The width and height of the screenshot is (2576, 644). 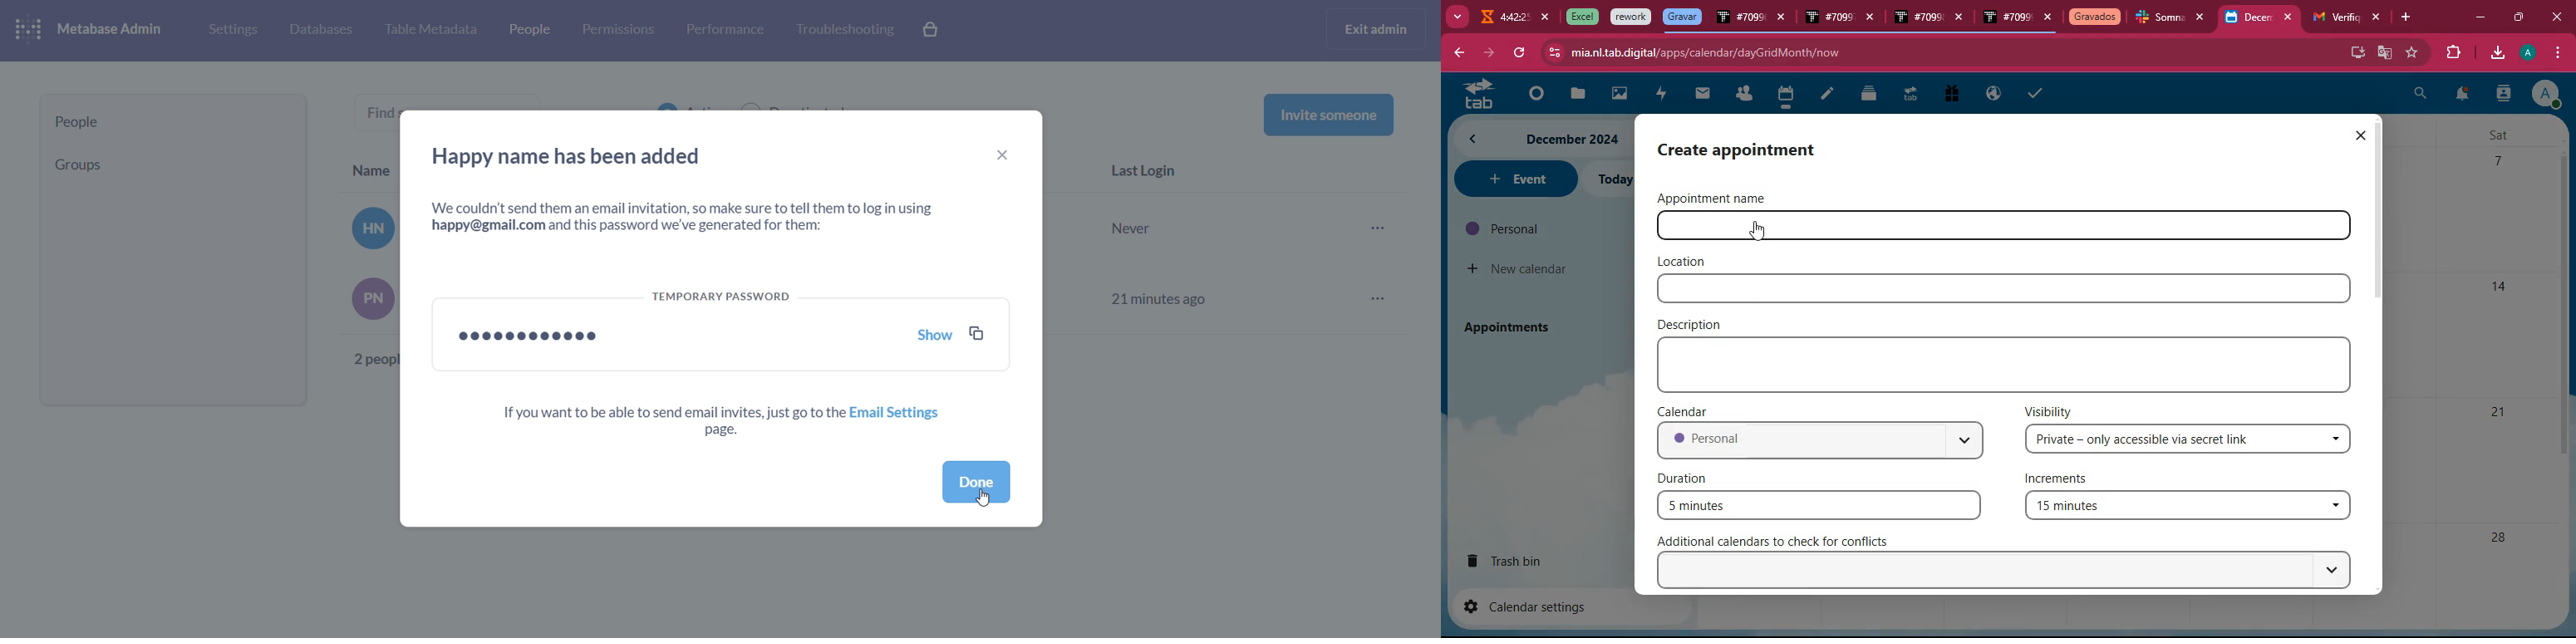 I want to click on calendar, so click(x=1785, y=96).